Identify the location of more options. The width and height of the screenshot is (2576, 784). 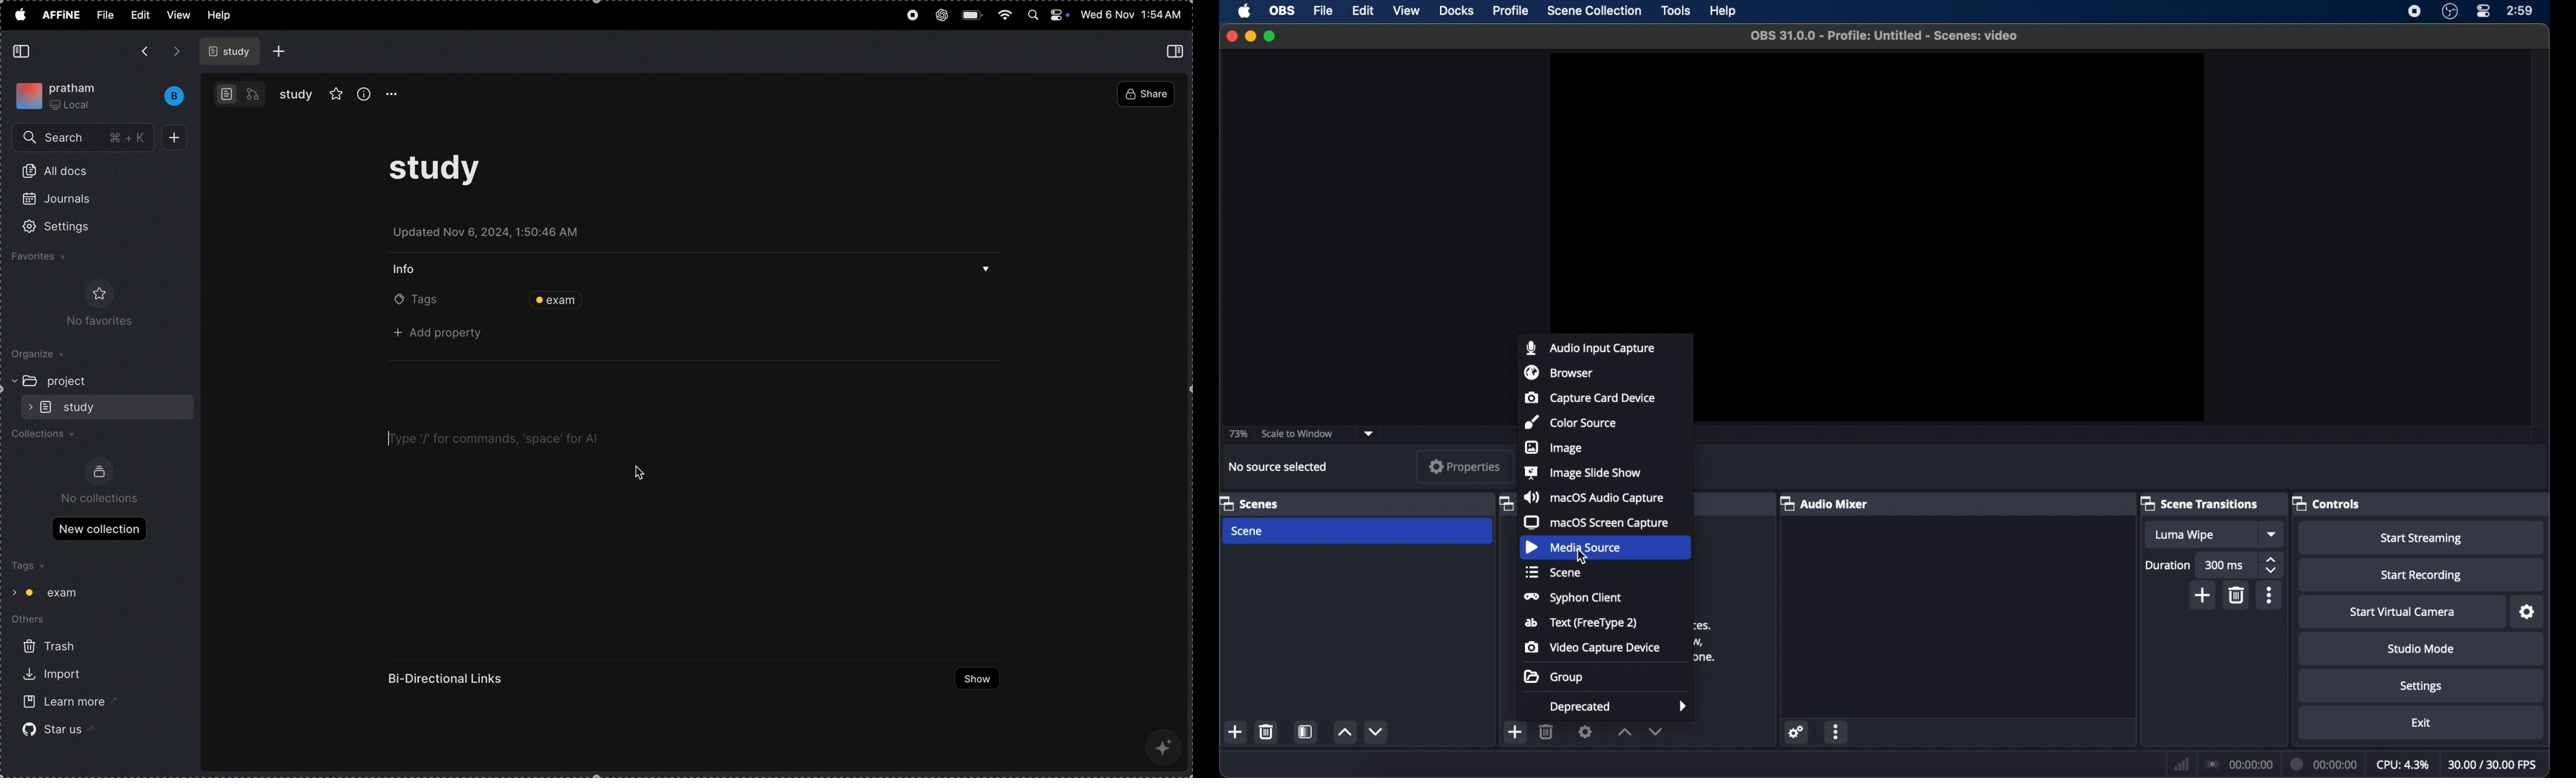
(2270, 596).